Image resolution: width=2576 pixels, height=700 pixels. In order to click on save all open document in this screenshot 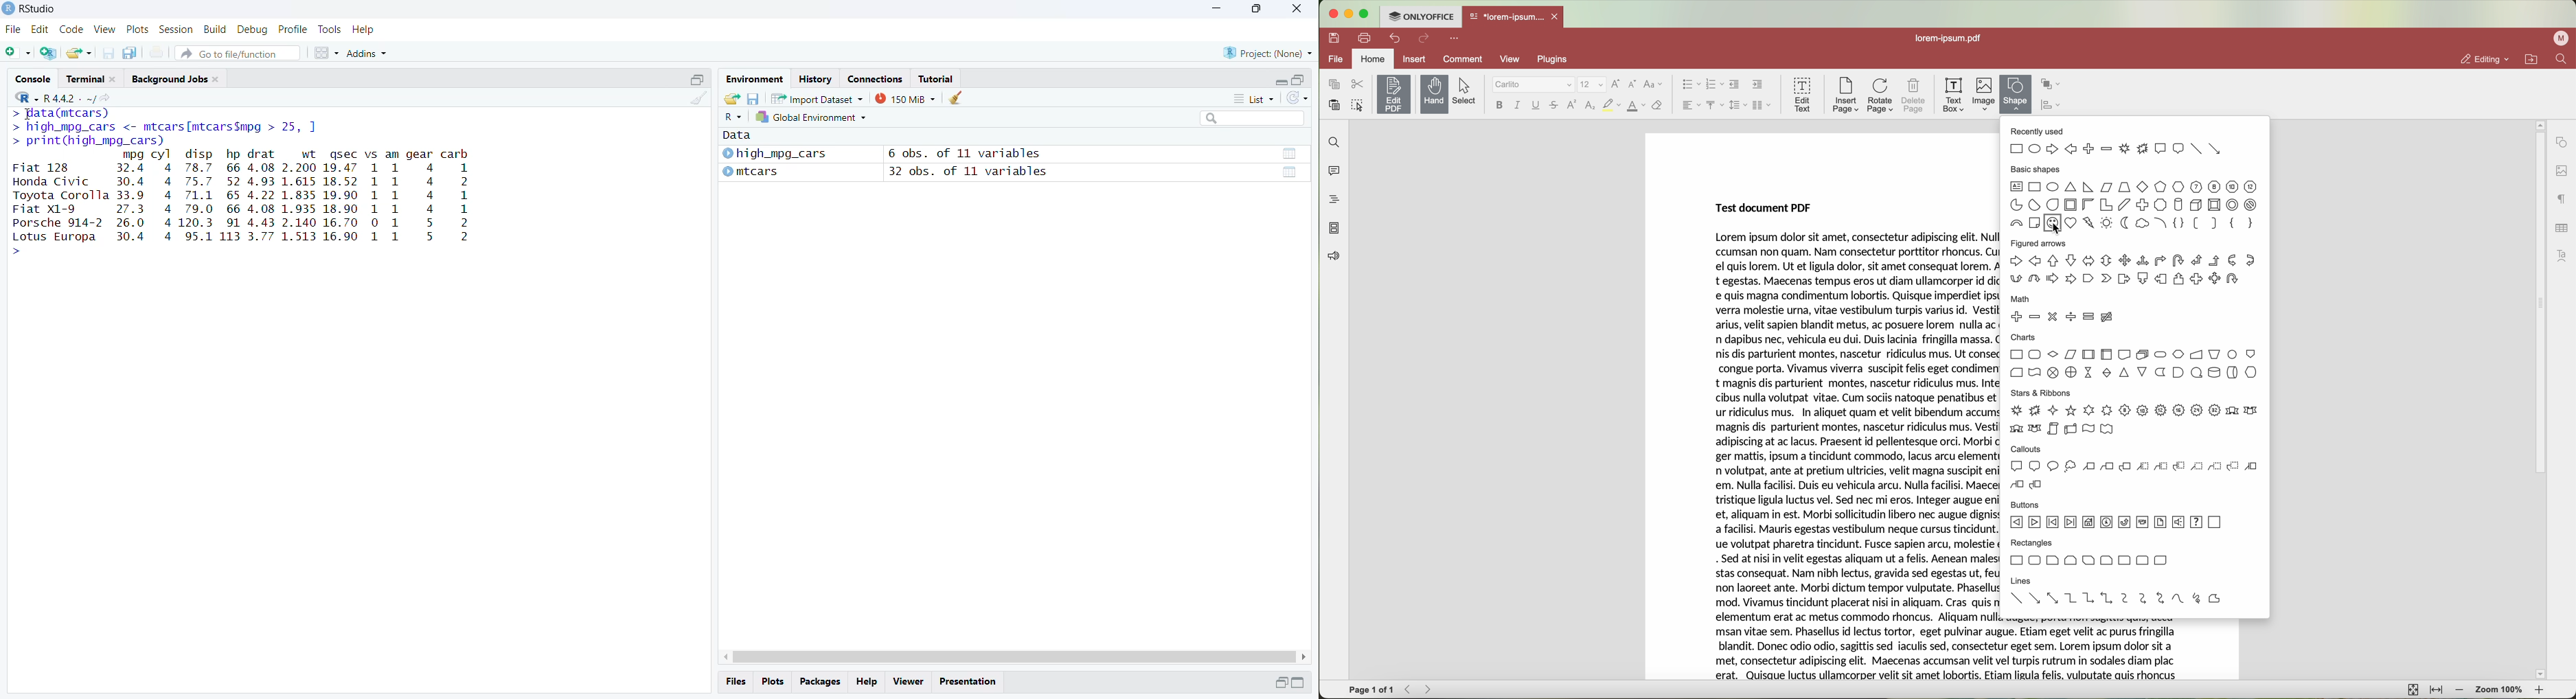, I will do `click(132, 53)`.